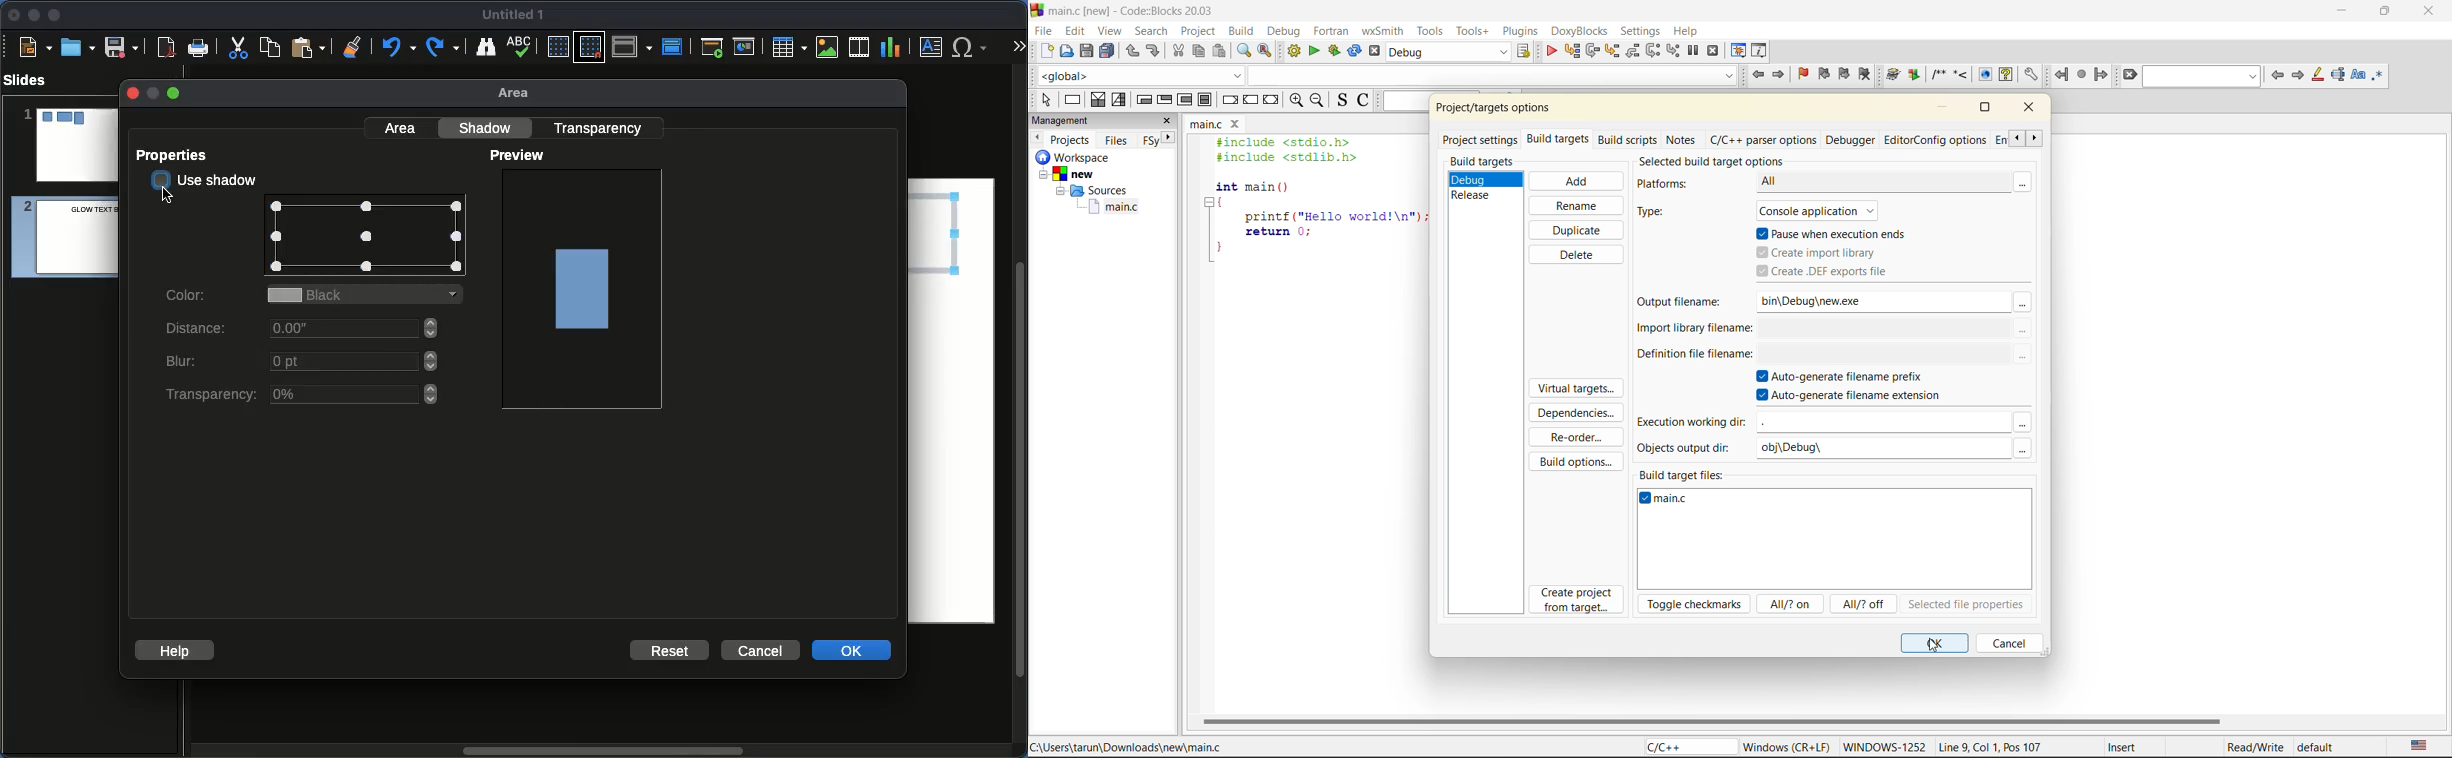 Image resolution: width=2464 pixels, height=784 pixels. What do you see at coordinates (1662, 213) in the screenshot?
I see `type` at bounding box center [1662, 213].